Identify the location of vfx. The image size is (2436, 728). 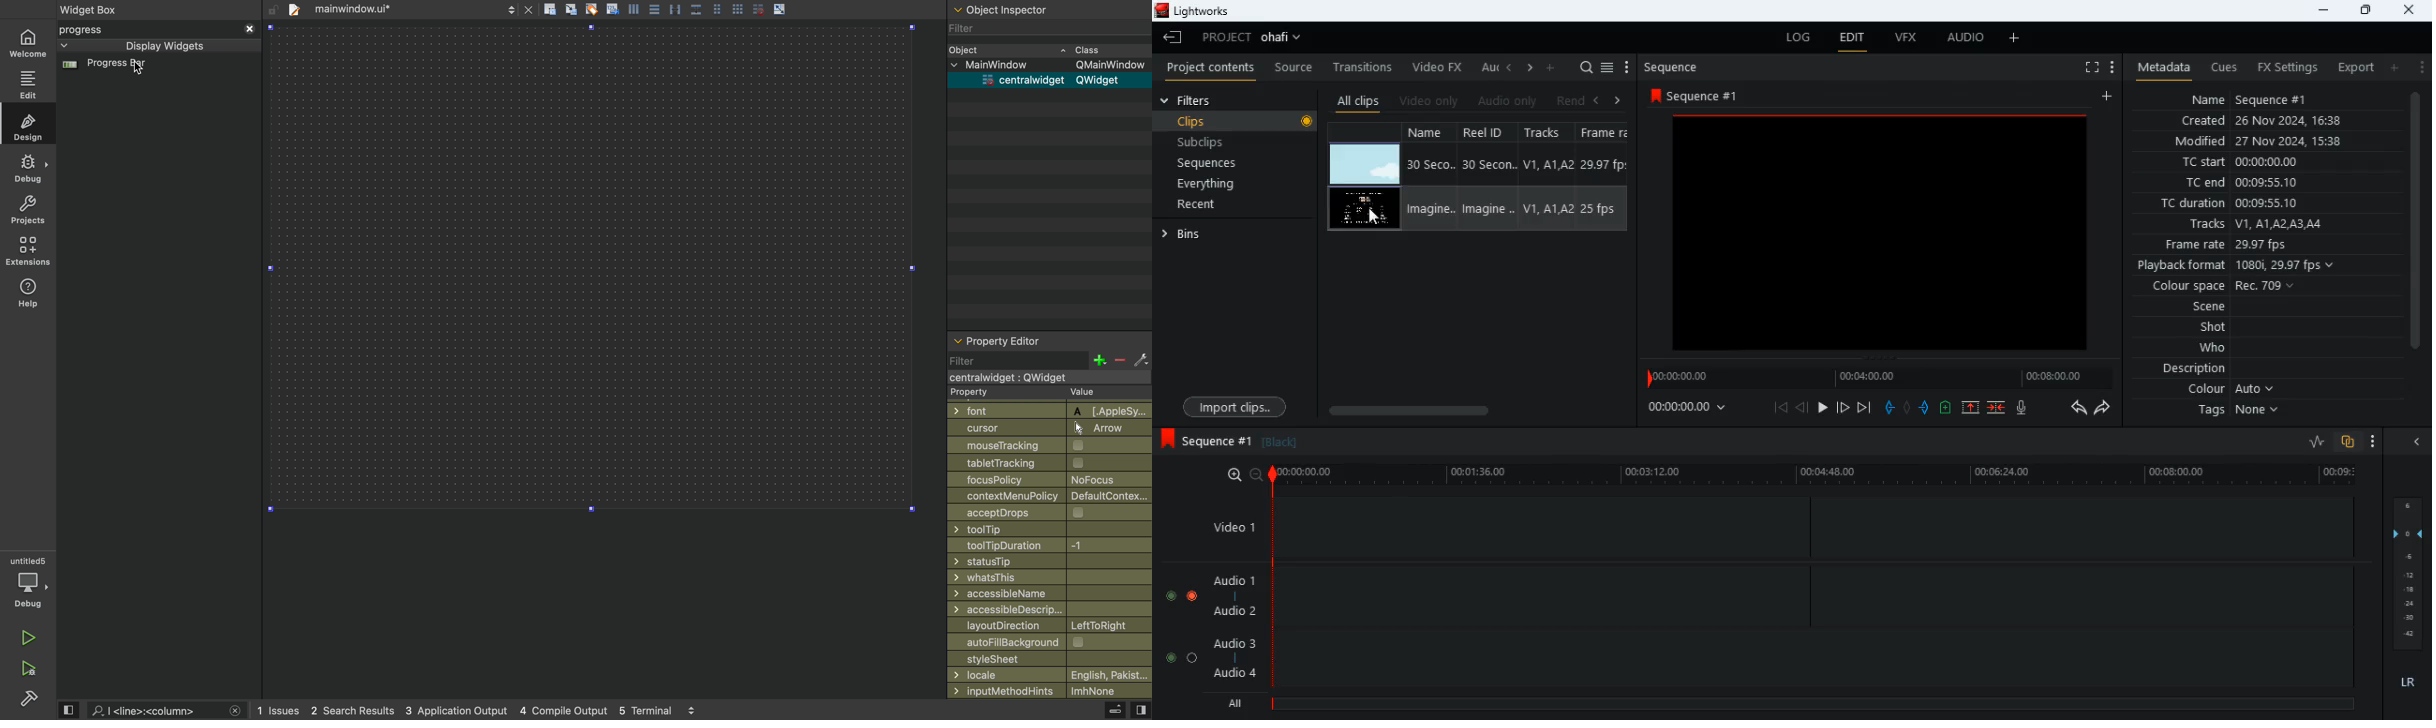
(1902, 38).